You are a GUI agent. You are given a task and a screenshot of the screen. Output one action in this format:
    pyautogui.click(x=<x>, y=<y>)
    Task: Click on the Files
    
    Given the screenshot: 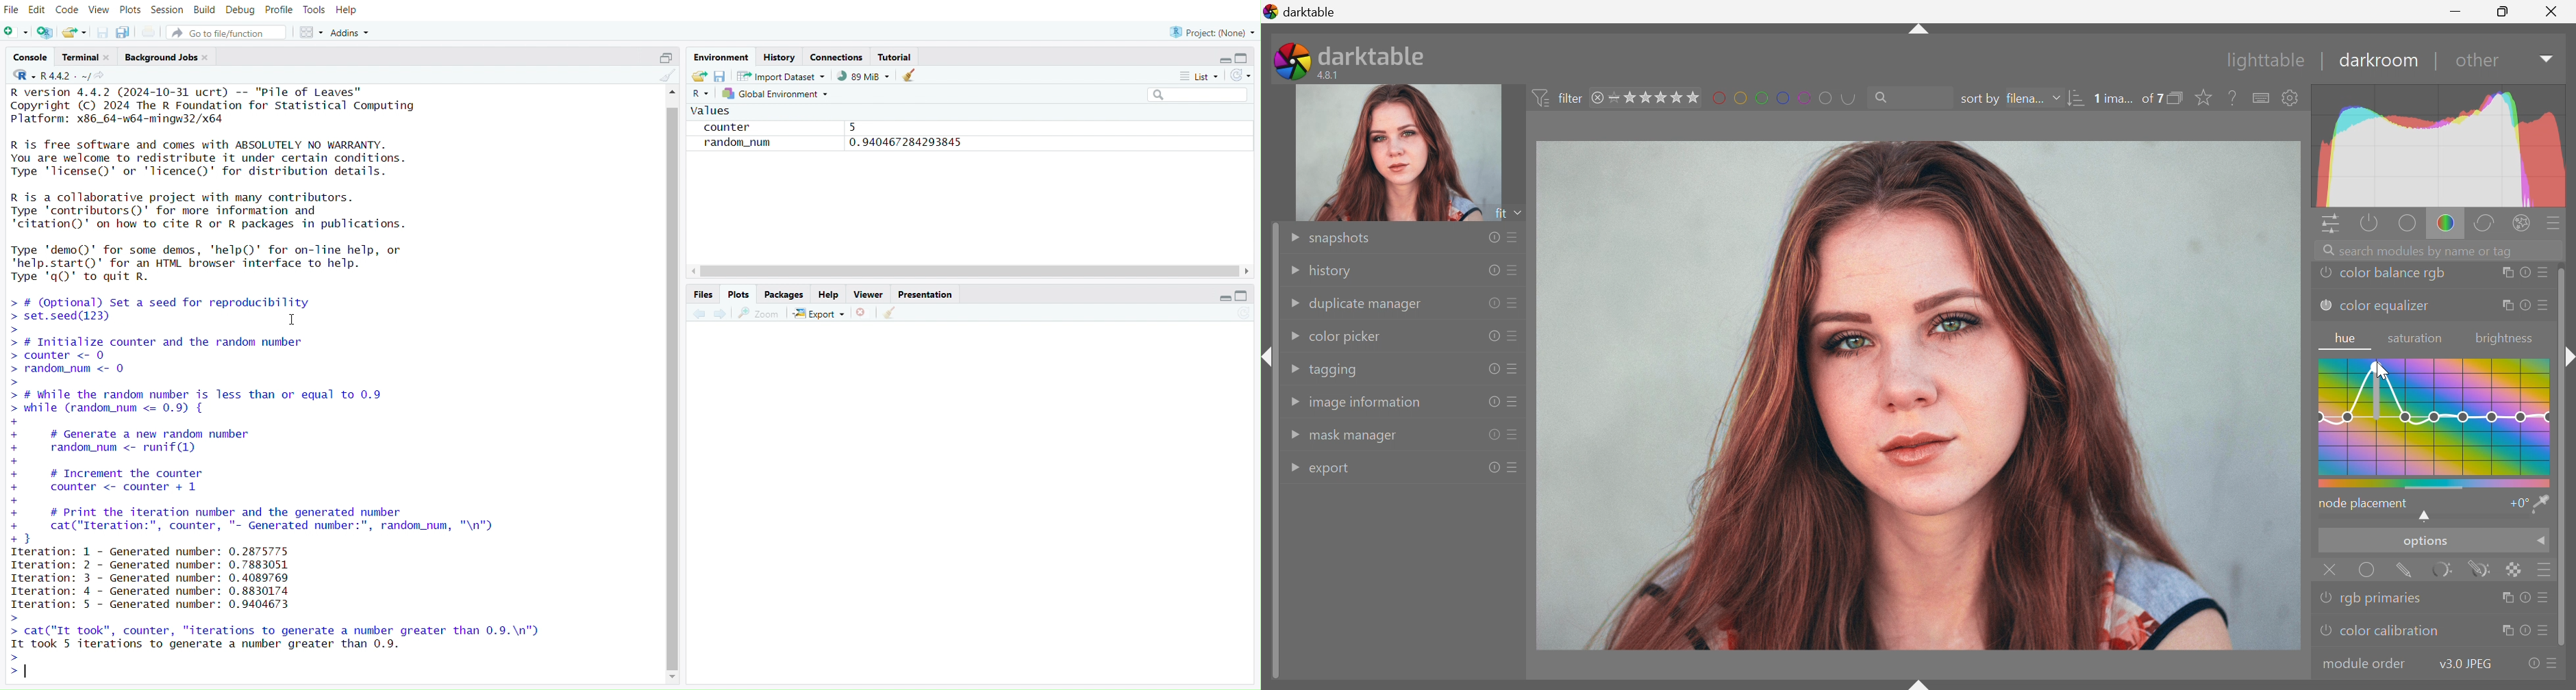 What is the action you would take?
    pyautogui.click(x=705, y=293)
    